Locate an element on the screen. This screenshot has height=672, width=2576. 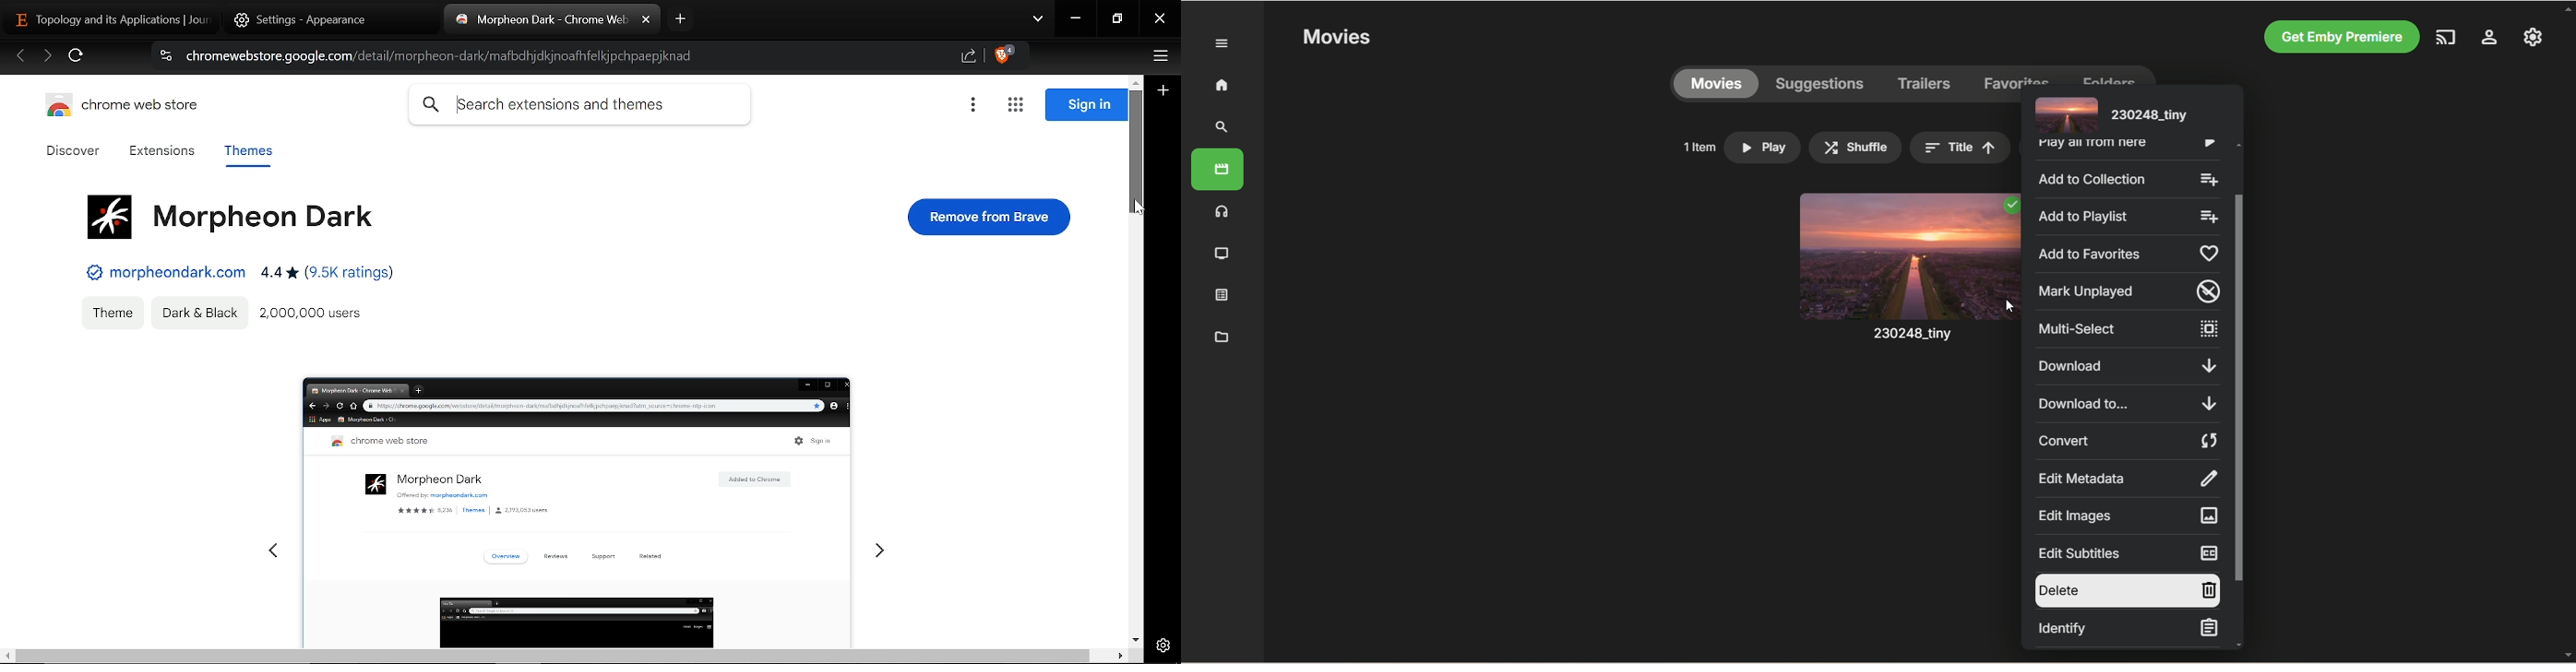
identify is located at coordinates (2127, 629).